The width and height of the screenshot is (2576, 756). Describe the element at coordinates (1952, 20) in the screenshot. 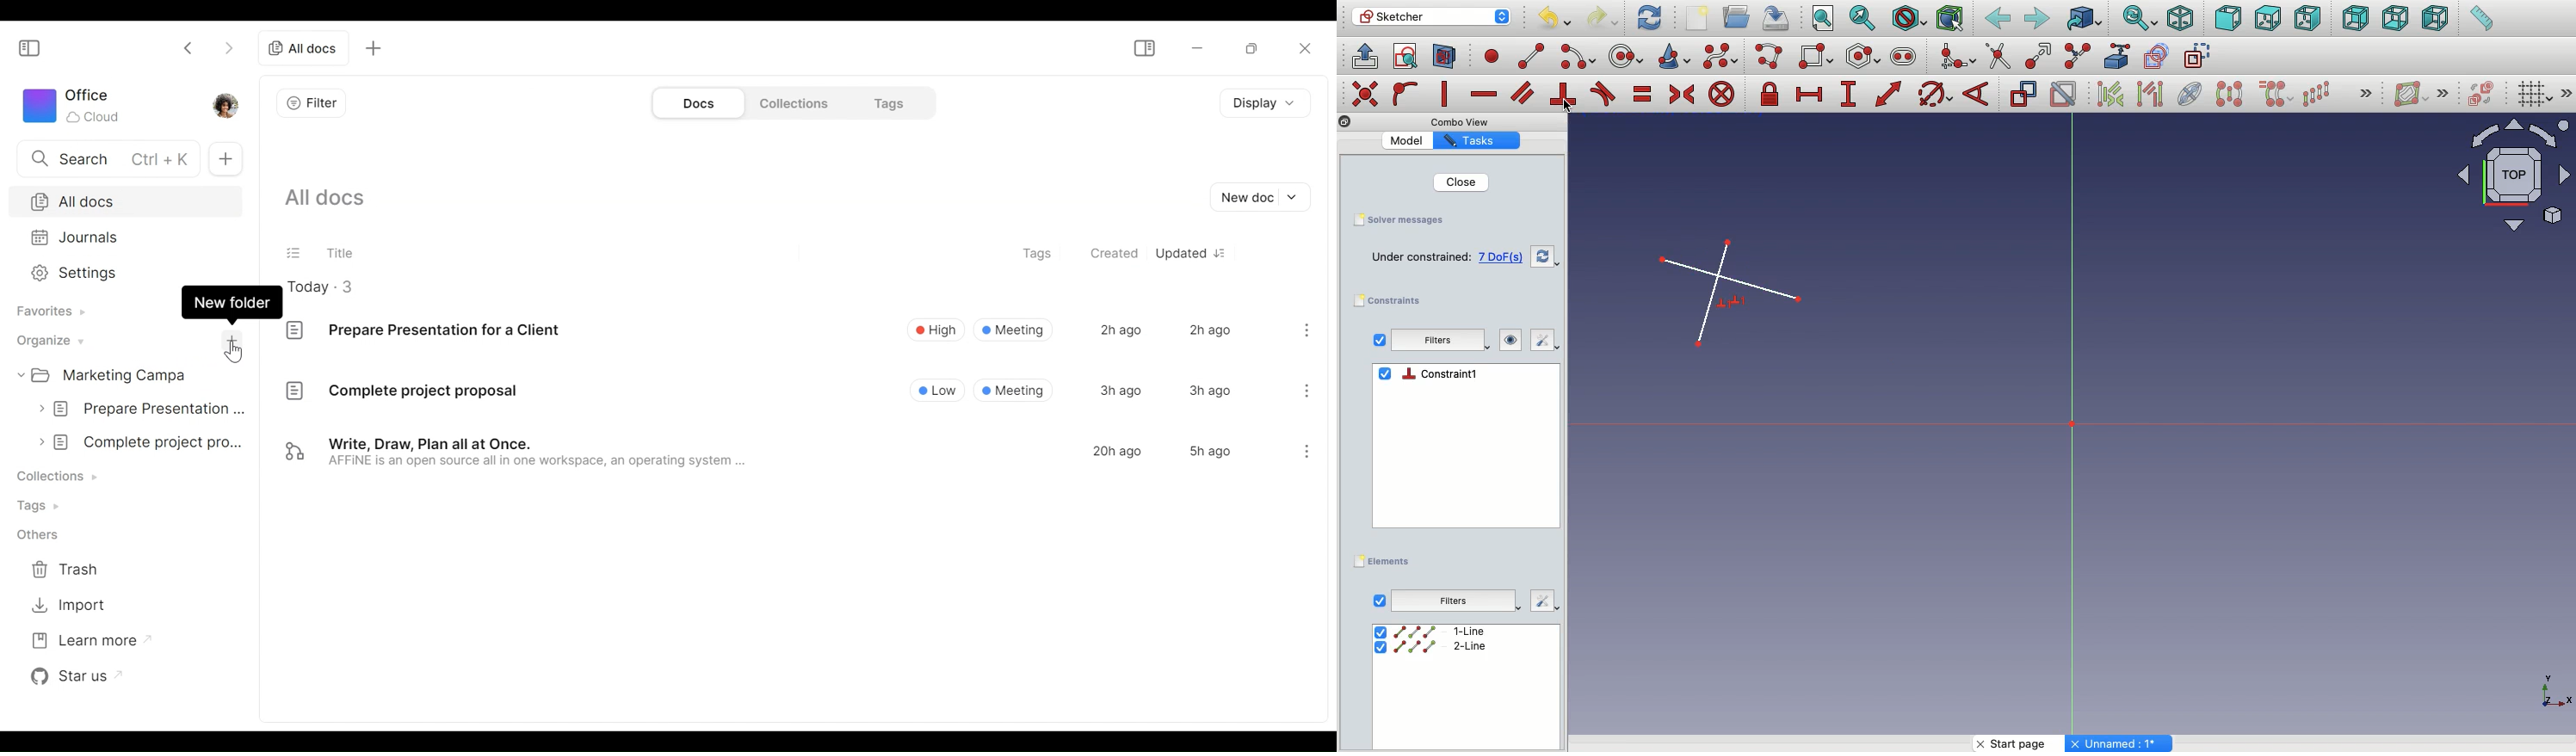

I see `Bounding box` at that location.